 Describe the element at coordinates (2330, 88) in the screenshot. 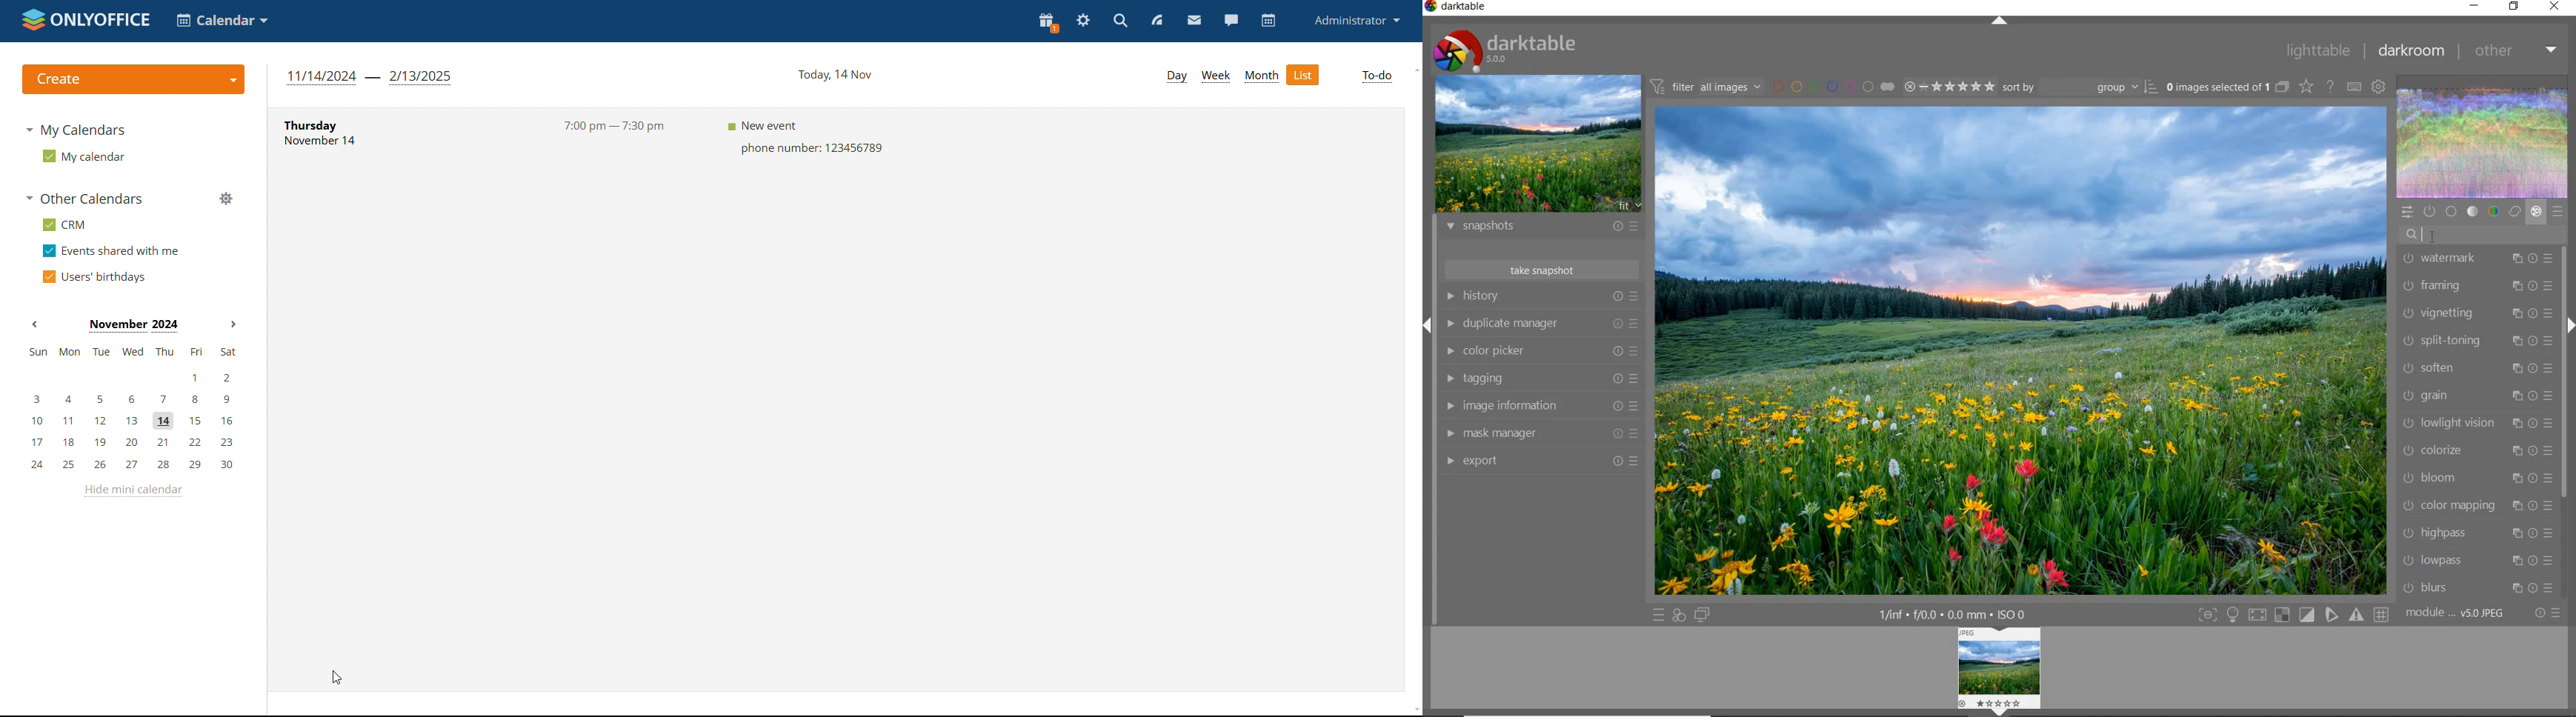

I see `enable online help` at that location.